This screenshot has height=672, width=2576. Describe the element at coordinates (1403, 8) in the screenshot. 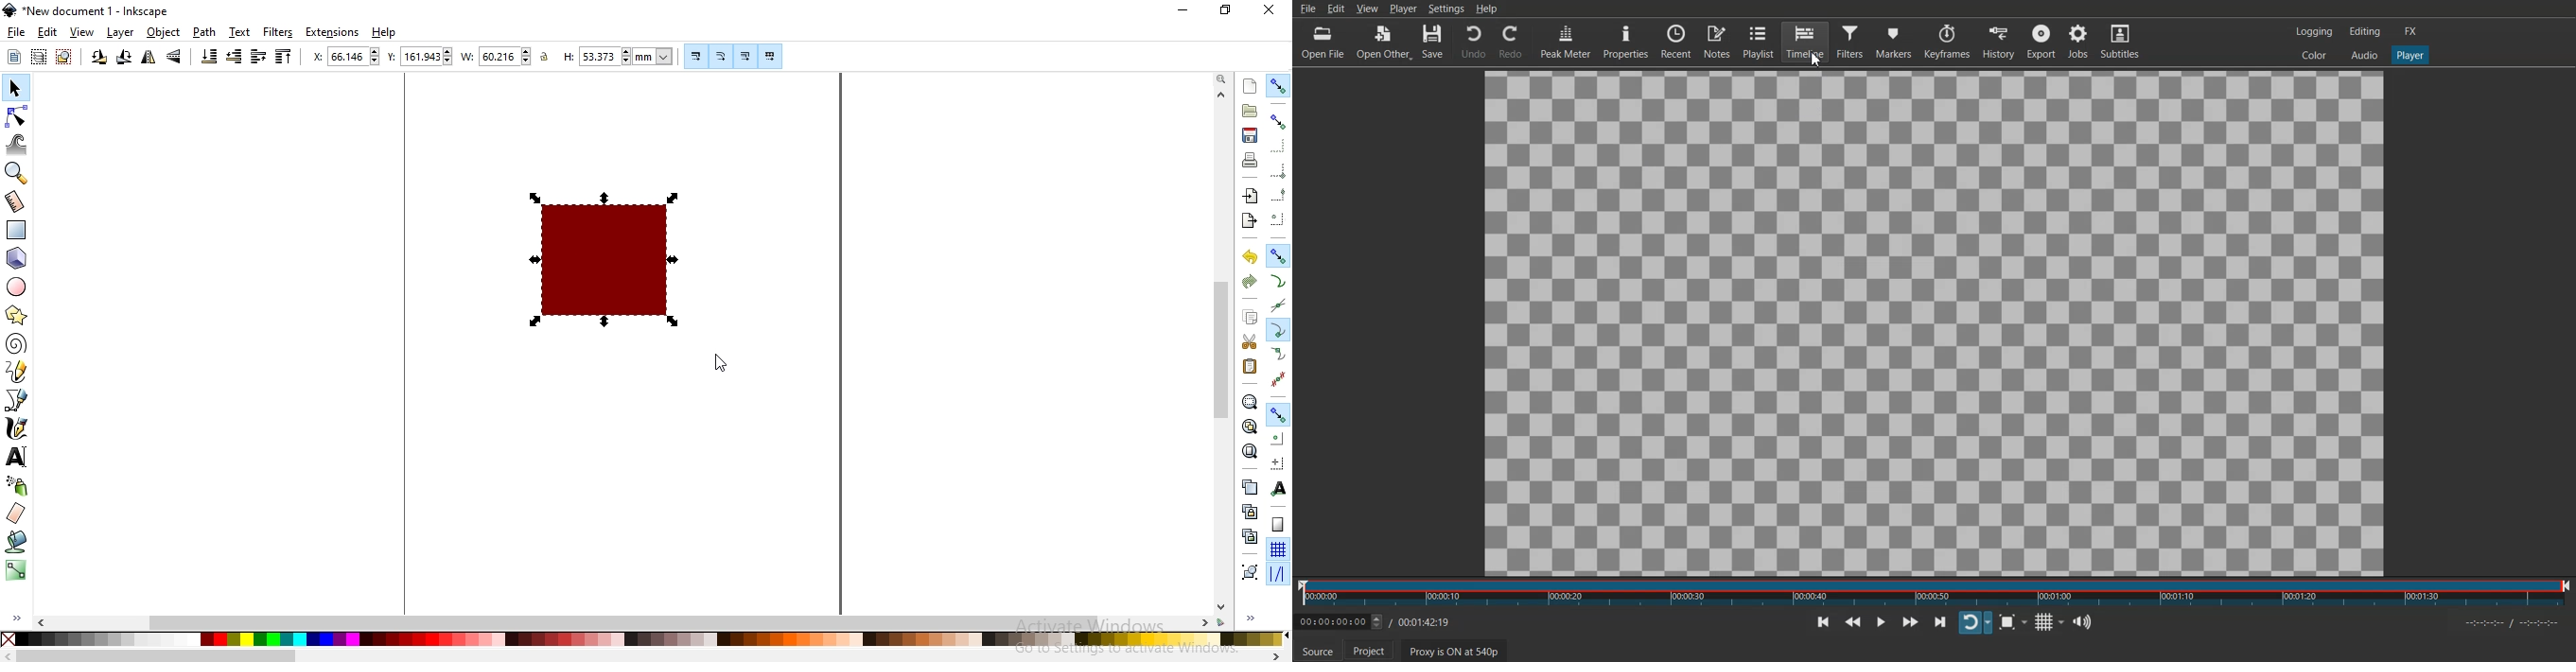

I see `Player` at that location.